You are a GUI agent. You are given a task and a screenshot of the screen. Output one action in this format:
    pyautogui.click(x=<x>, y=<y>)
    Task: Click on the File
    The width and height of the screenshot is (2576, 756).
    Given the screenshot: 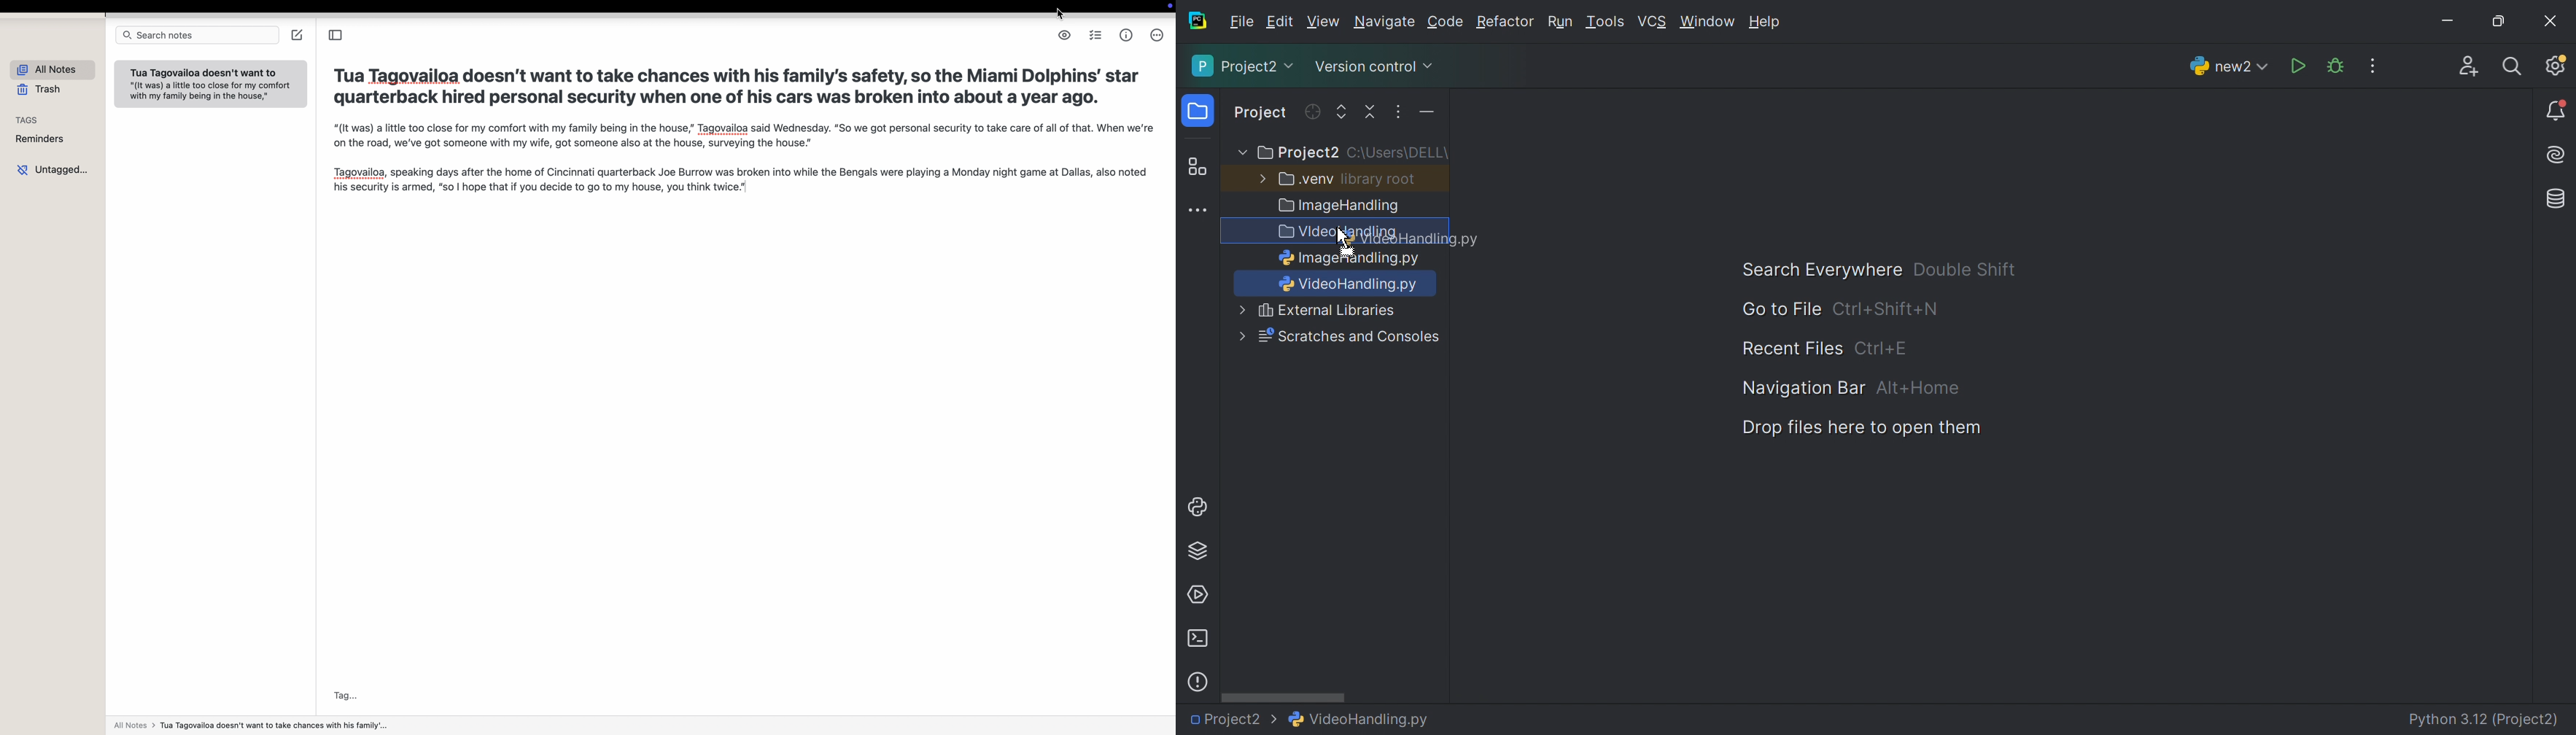 What is the action you would take?
    pyautogui.click(x=1242, y=22)
    